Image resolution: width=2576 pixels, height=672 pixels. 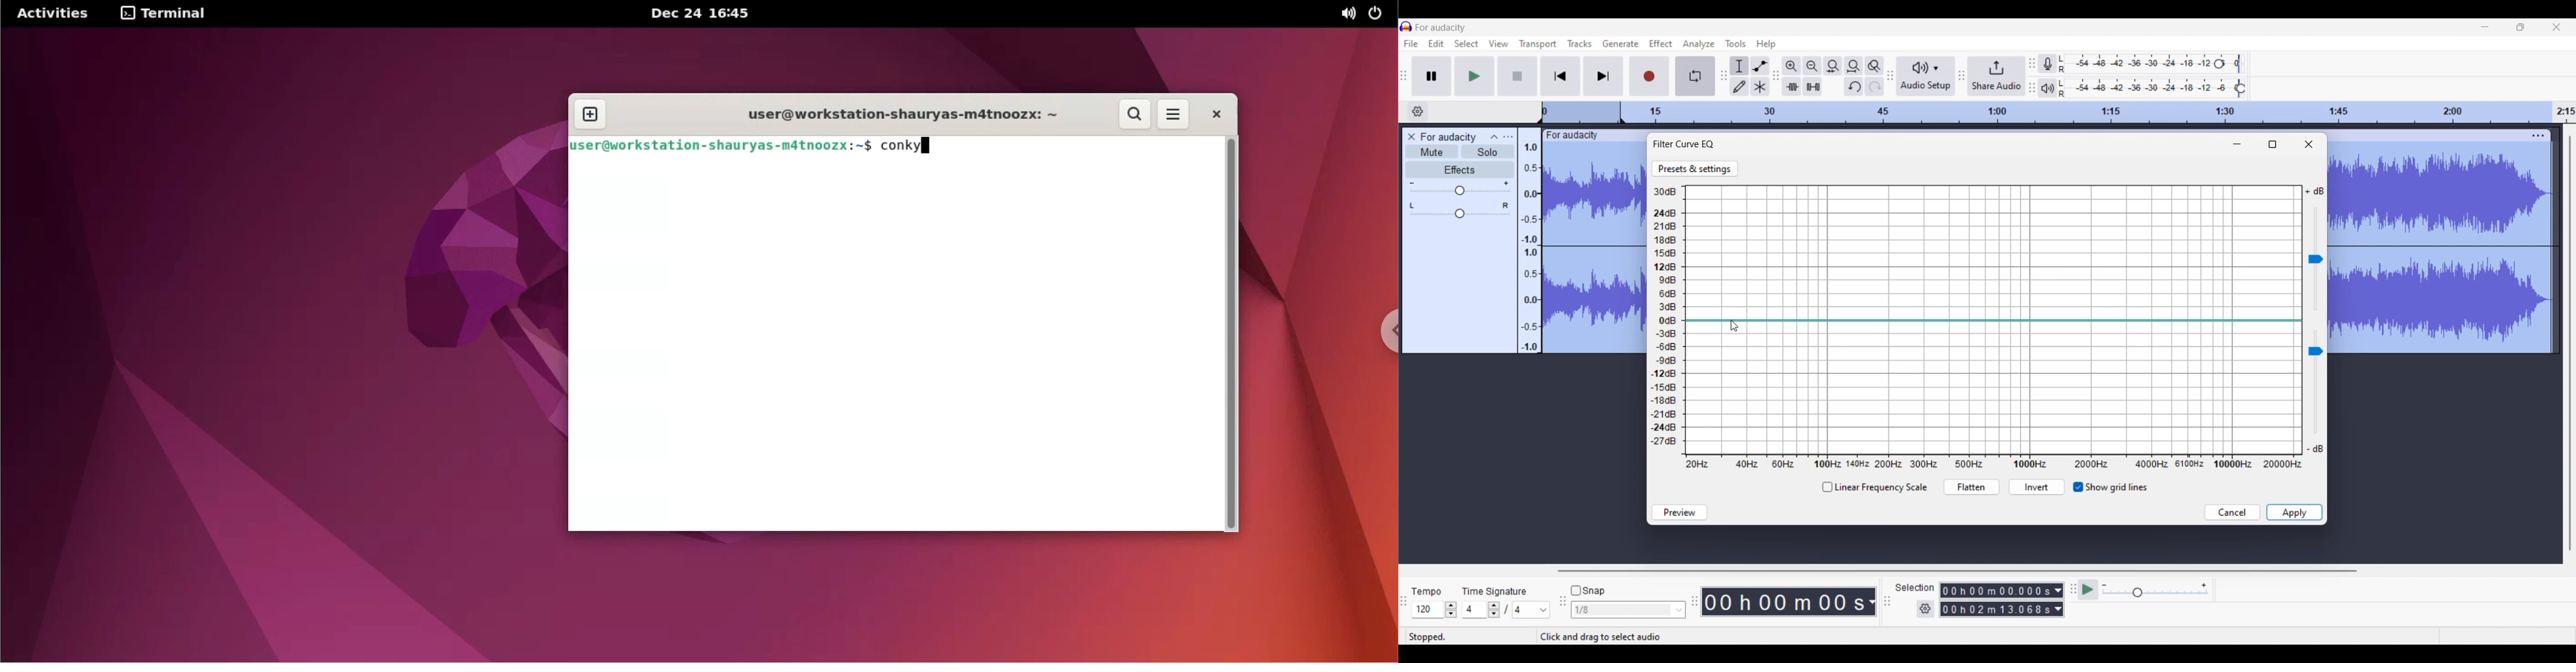 I want to click on Enable looping, so click(x=1695, y=76).